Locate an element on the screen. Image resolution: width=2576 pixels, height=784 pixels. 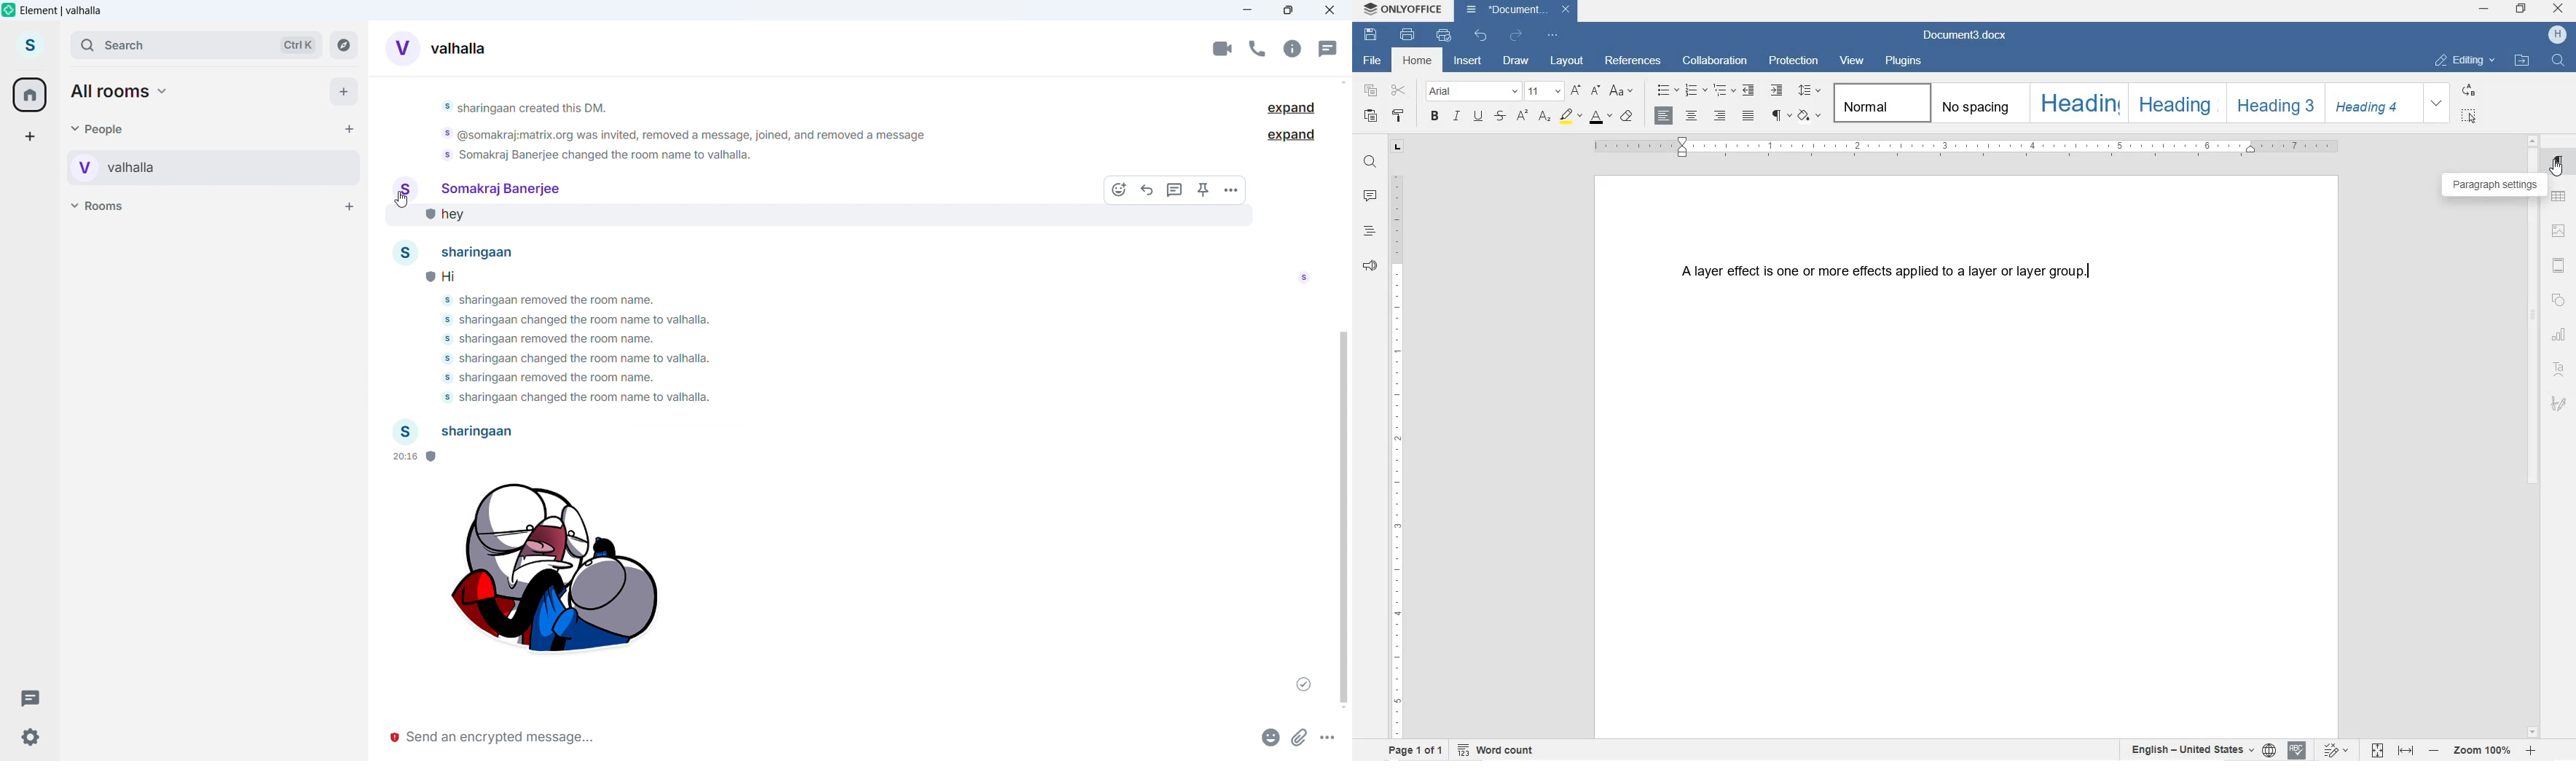
Chat options  is located at coordinates (1292, 49).